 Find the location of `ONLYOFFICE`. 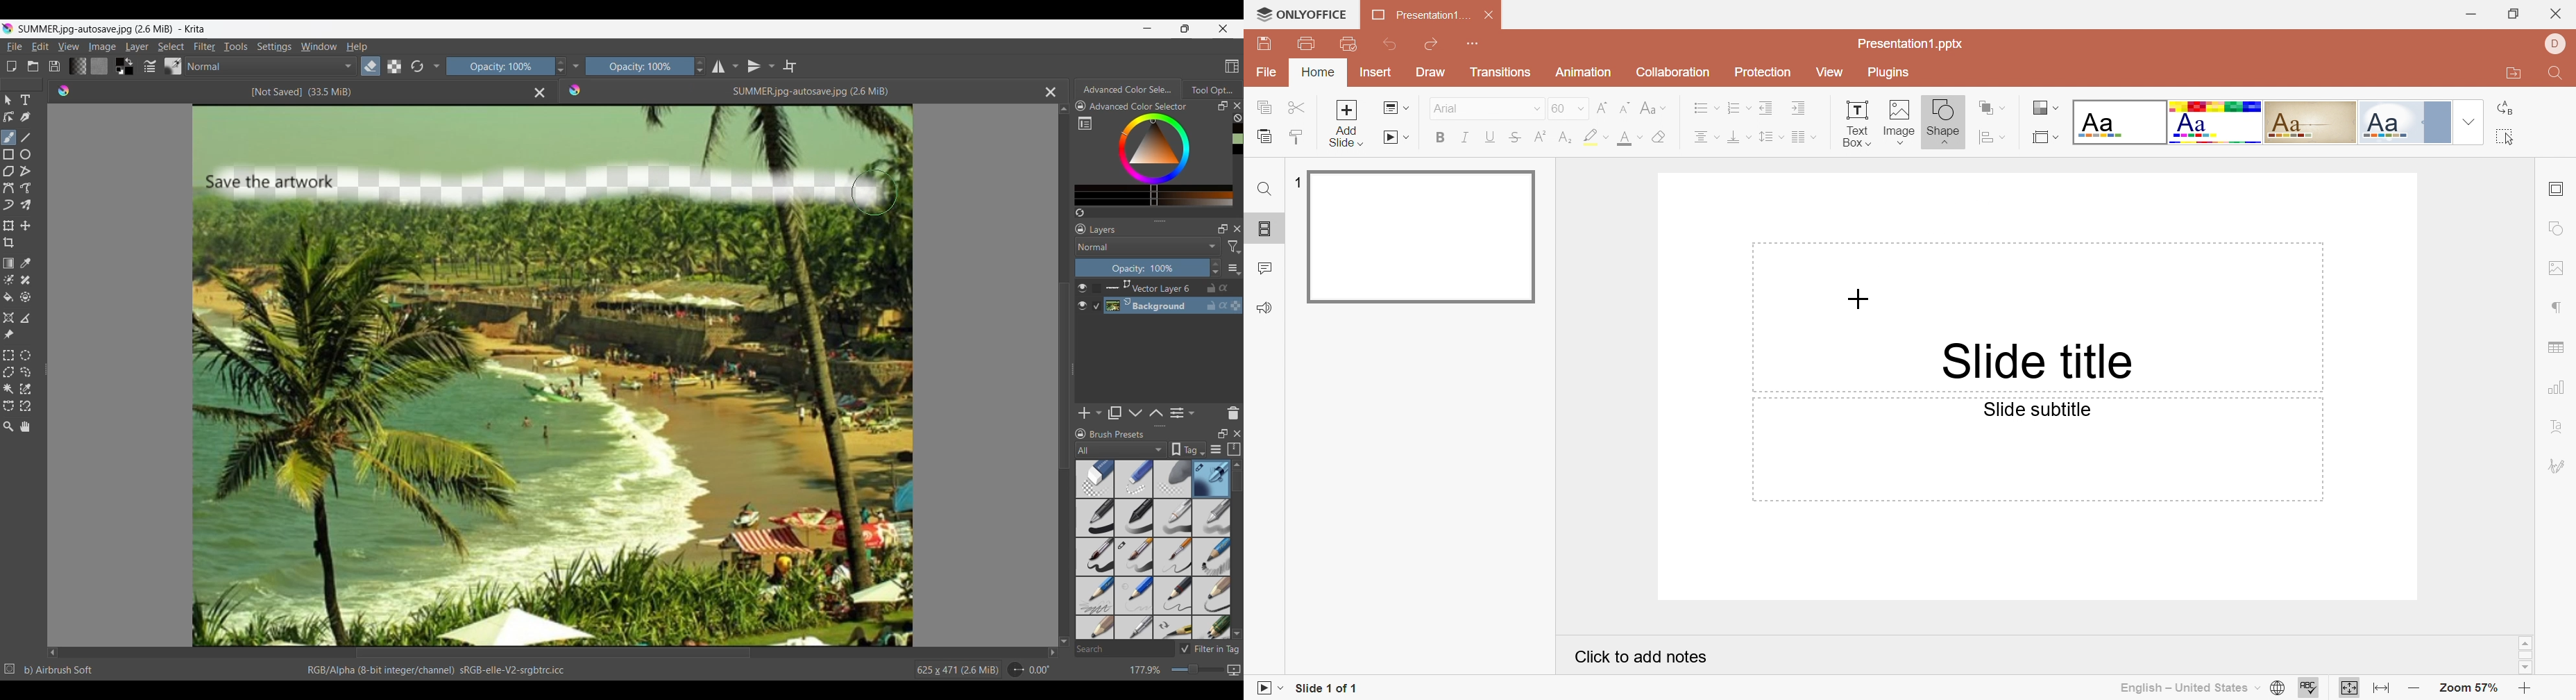

ONLYOFFICE is located at coordinates (1302, 13).